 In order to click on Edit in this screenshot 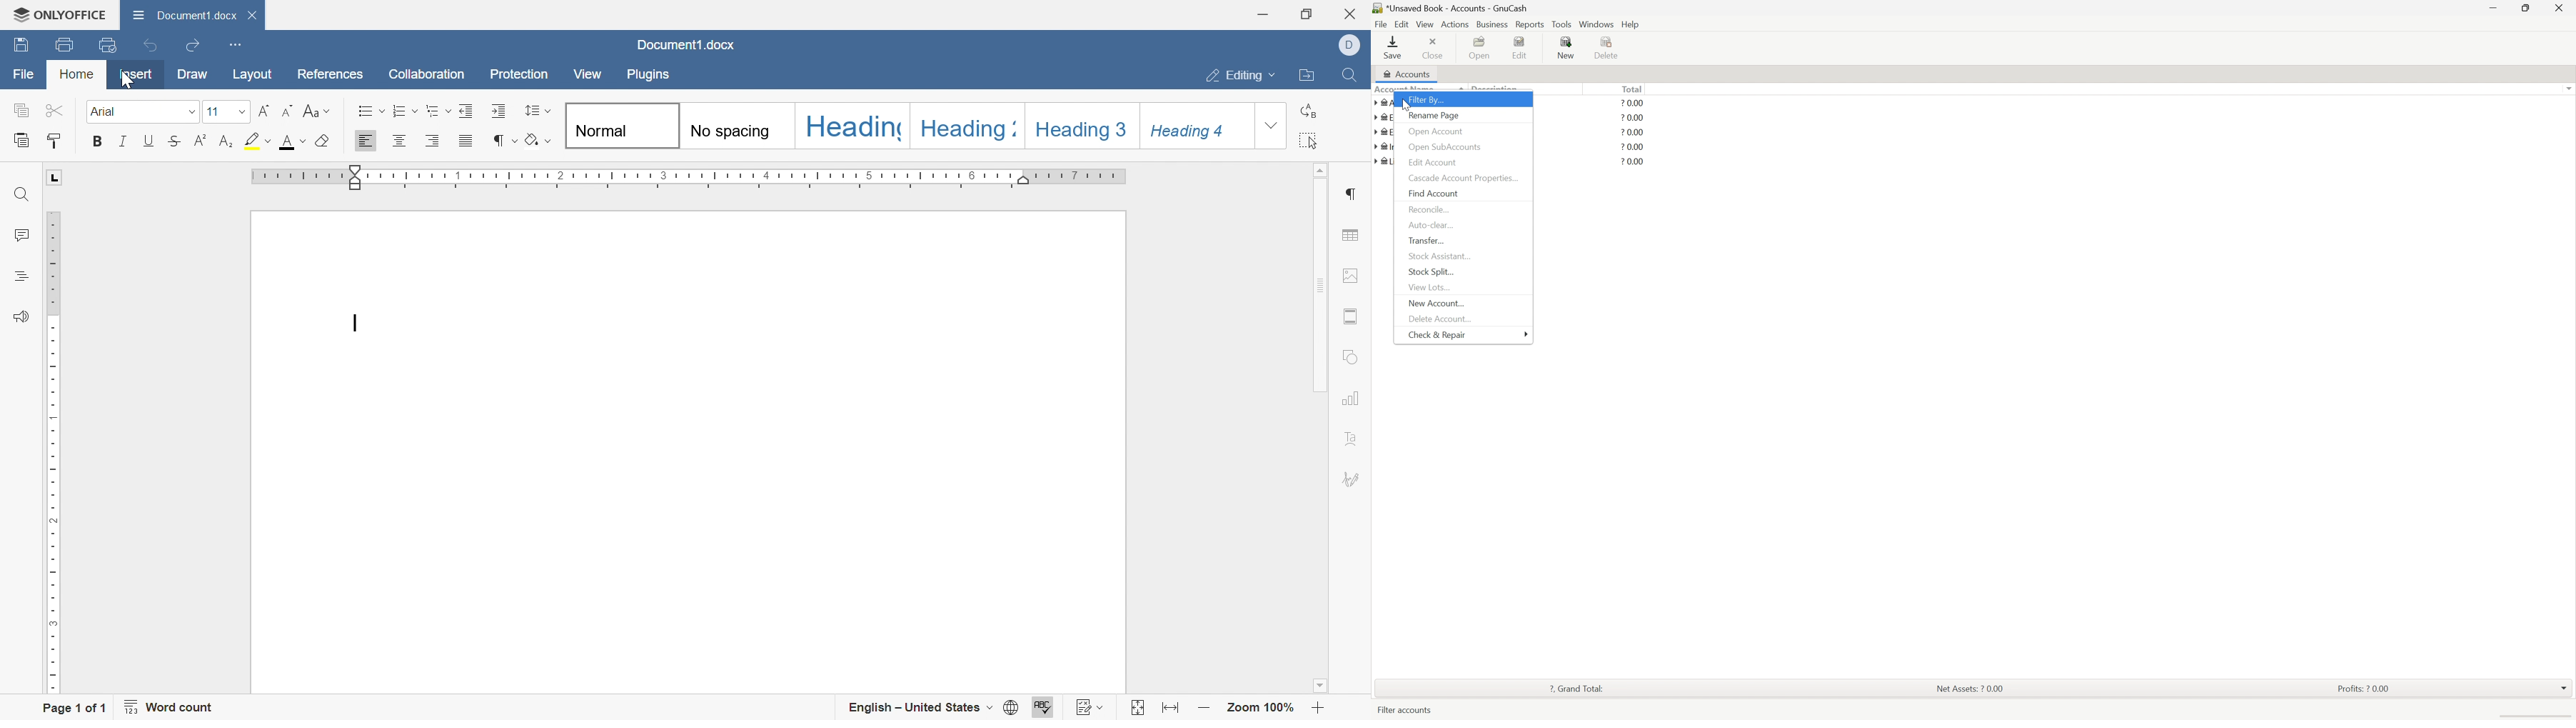, I will do `click(1521, 47)`.